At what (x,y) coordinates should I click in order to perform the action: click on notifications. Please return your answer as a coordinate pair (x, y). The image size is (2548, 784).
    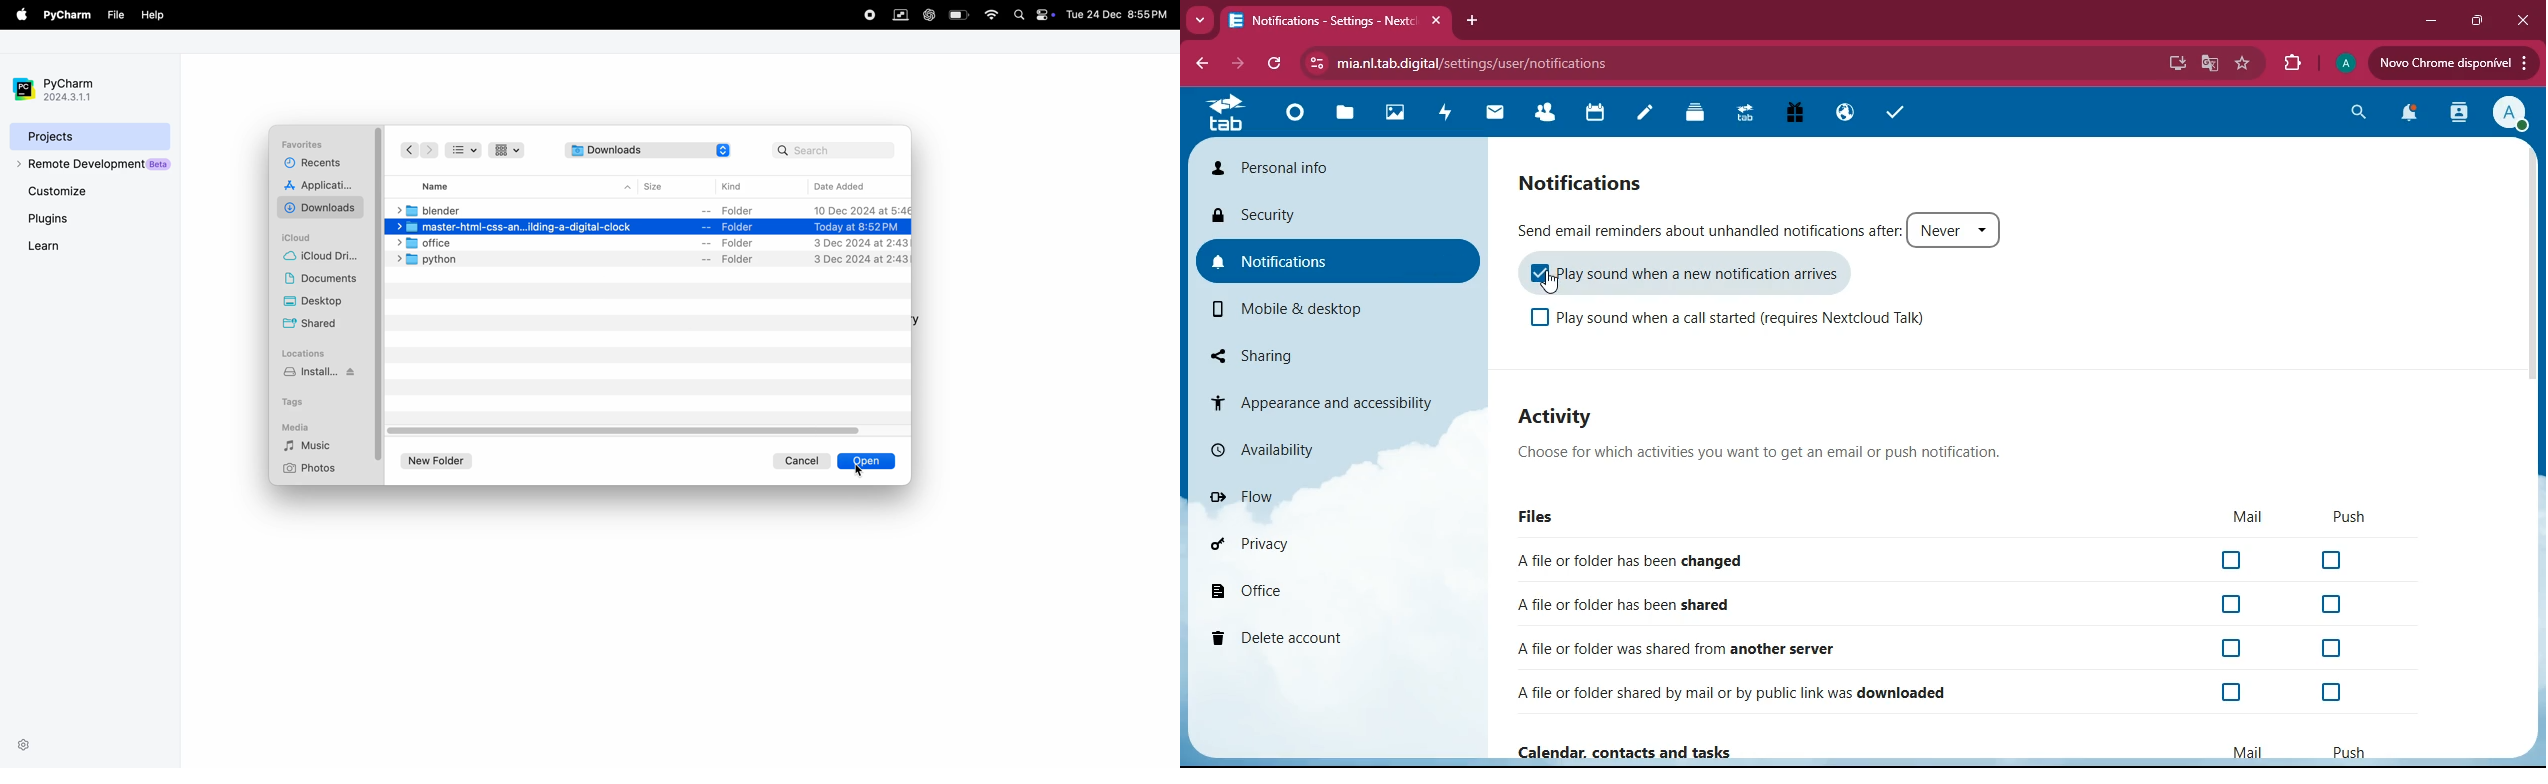
    Looking at the image, I should click on (1337, 259).